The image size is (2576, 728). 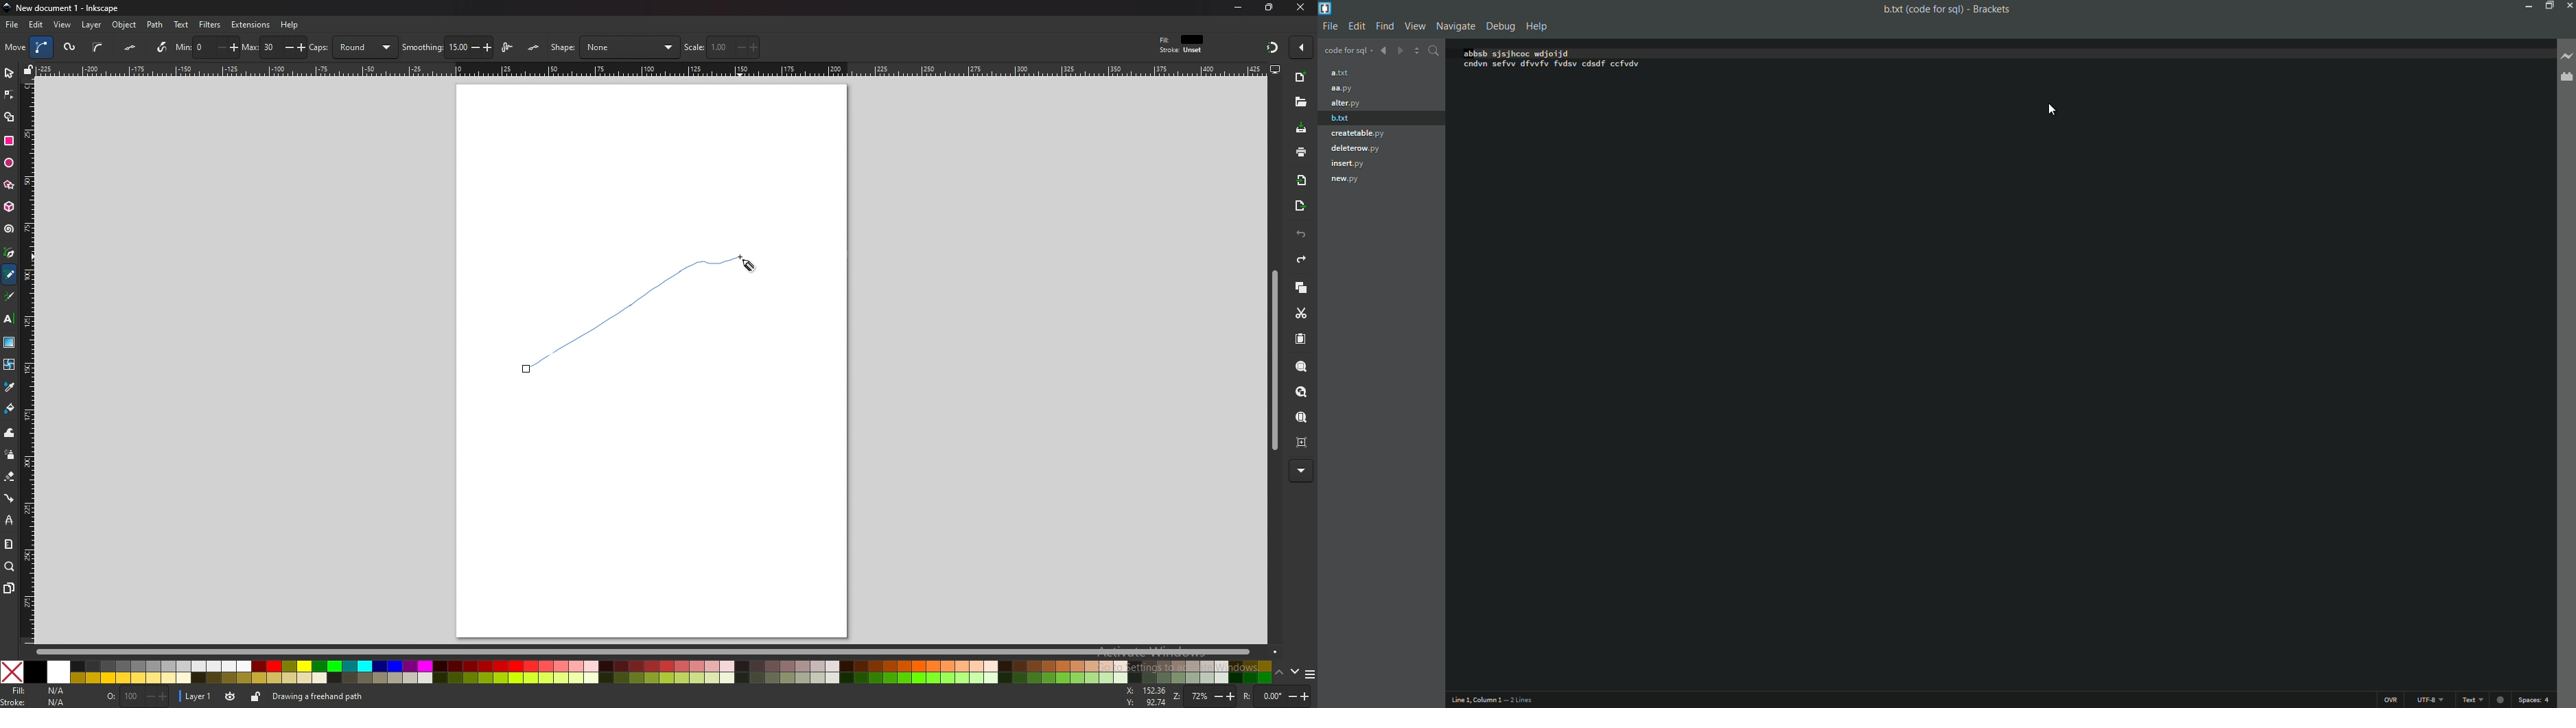 I want to click on fill bucket, so click(x=9, y=408).